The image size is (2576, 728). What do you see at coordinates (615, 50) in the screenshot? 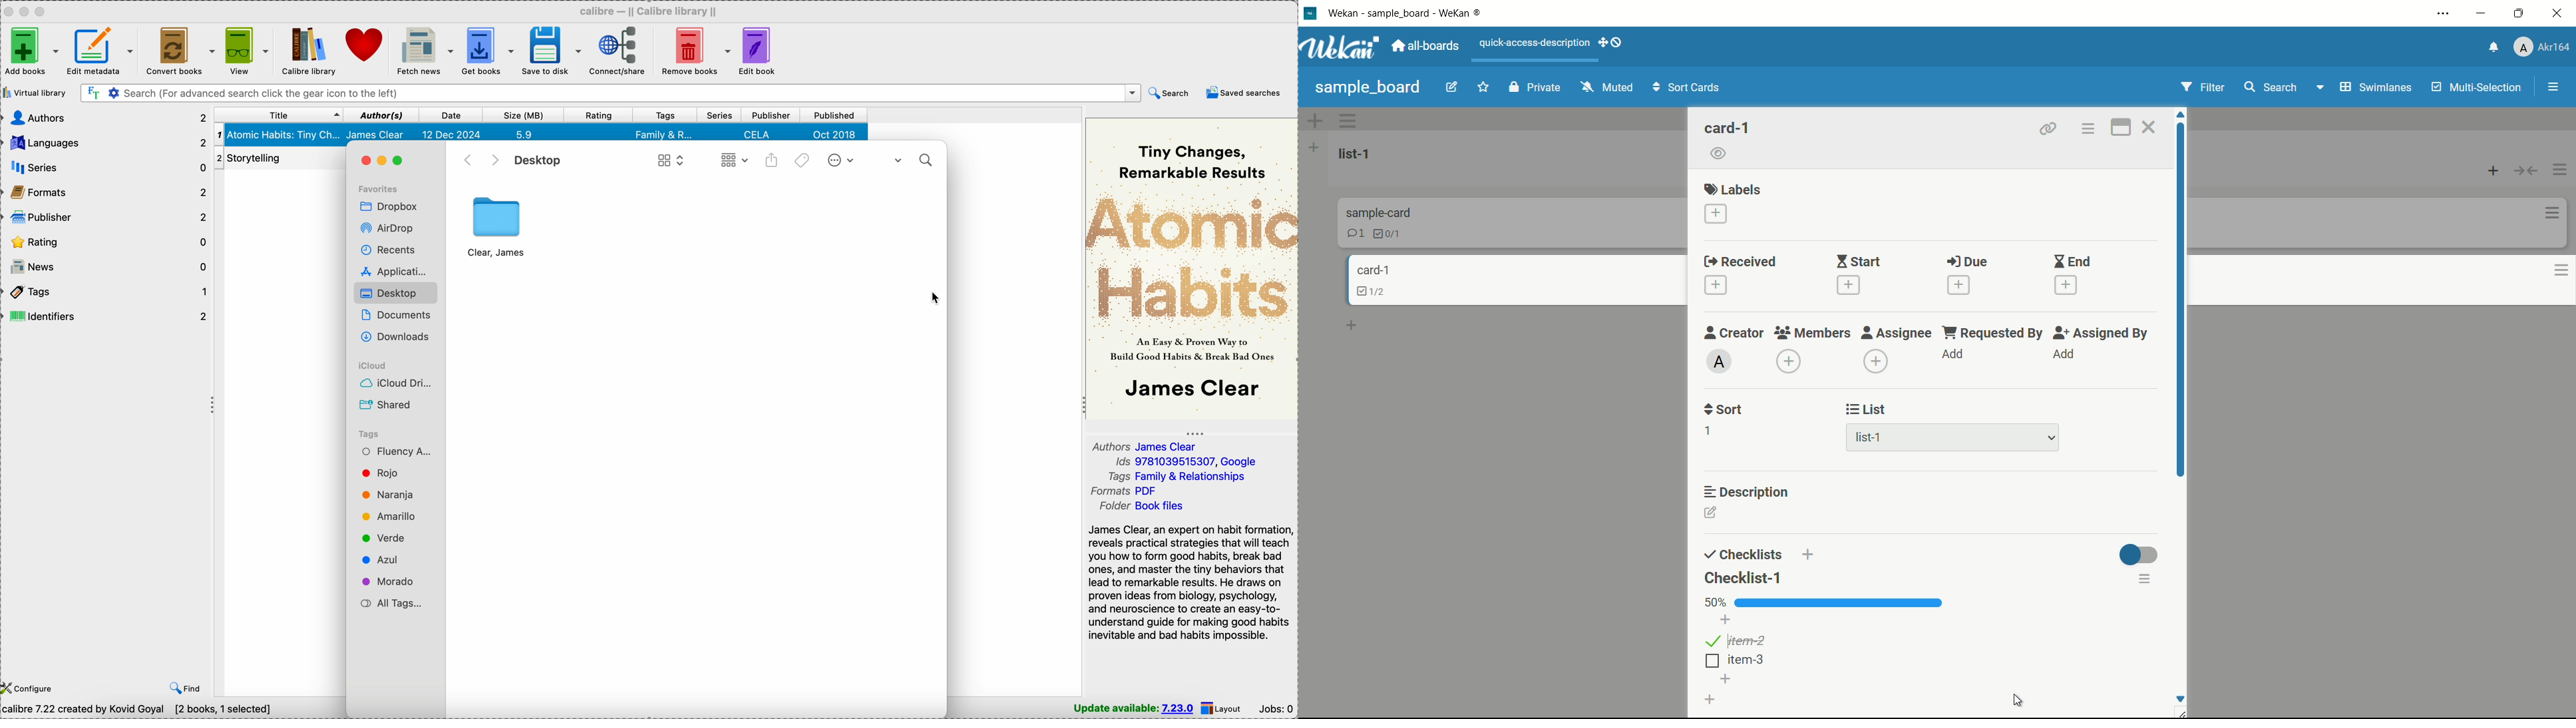
I see `connect/share` at bounding box center [615, 50].